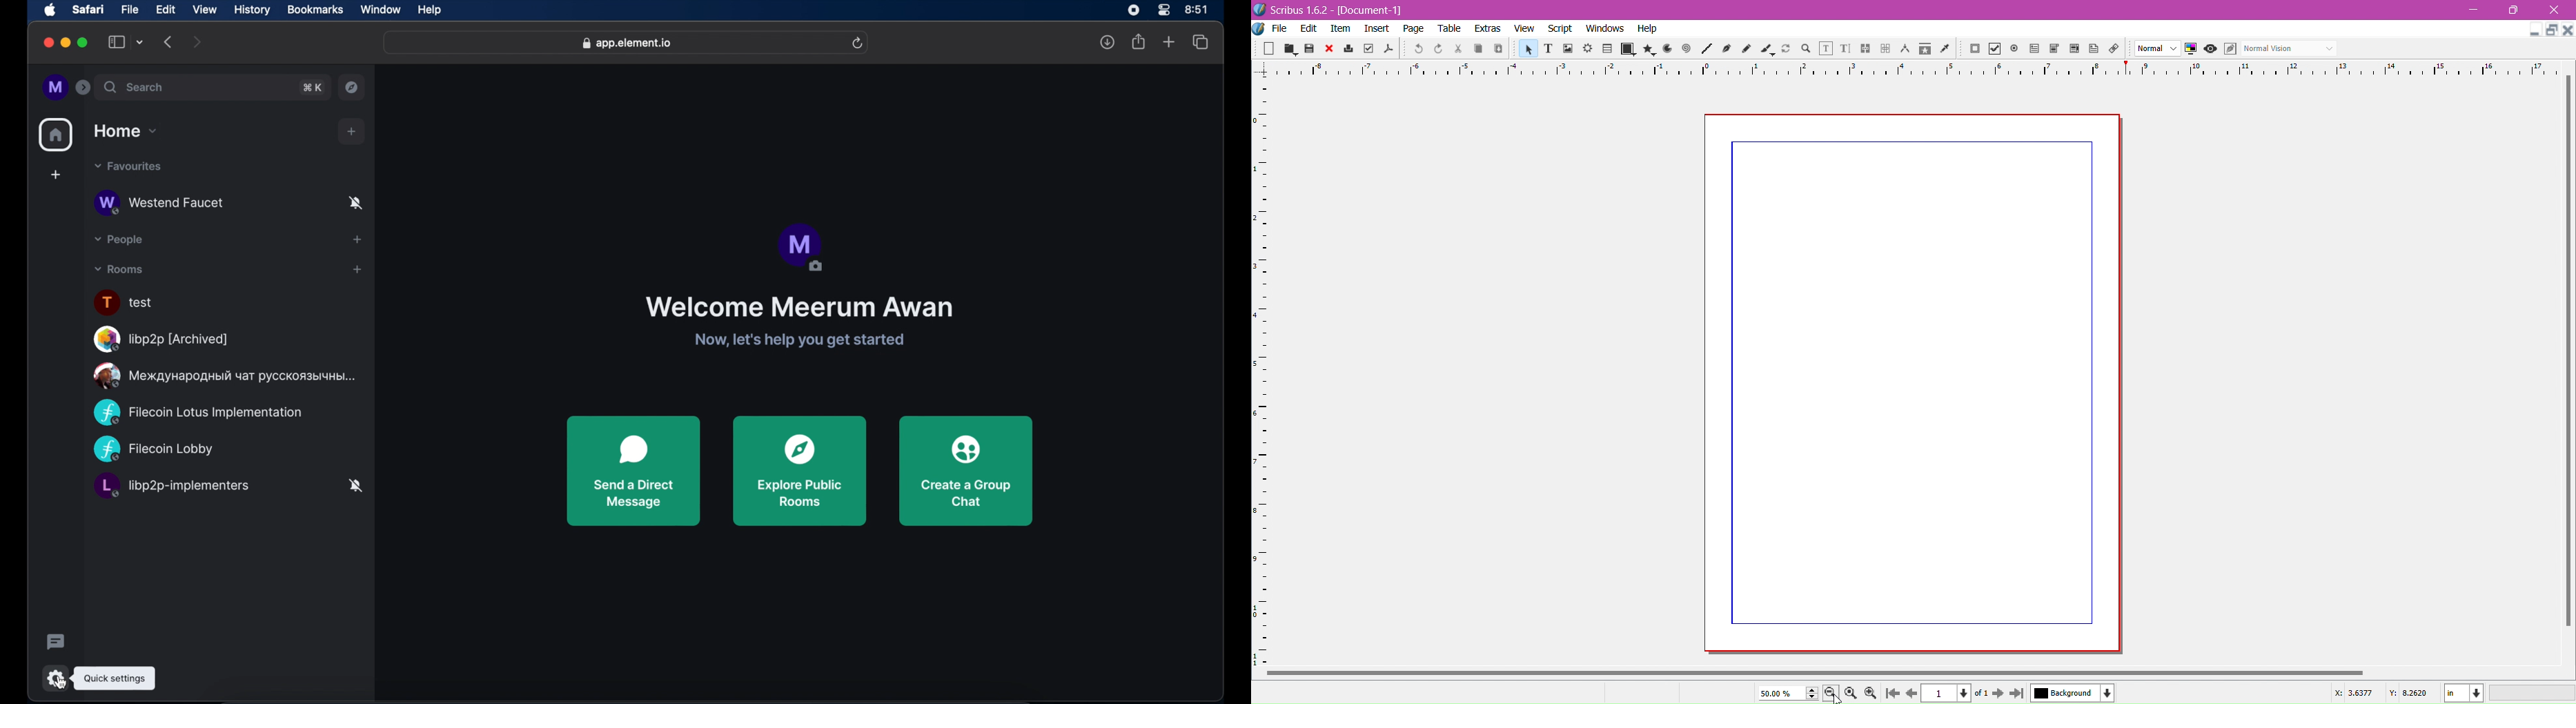 The width and height of the screenshot is (2576, 728). What do you see at coordinates (2349, 695) in the screenshot?
I see `Cursor coordinate - X` at bounding box center [2349, 695].